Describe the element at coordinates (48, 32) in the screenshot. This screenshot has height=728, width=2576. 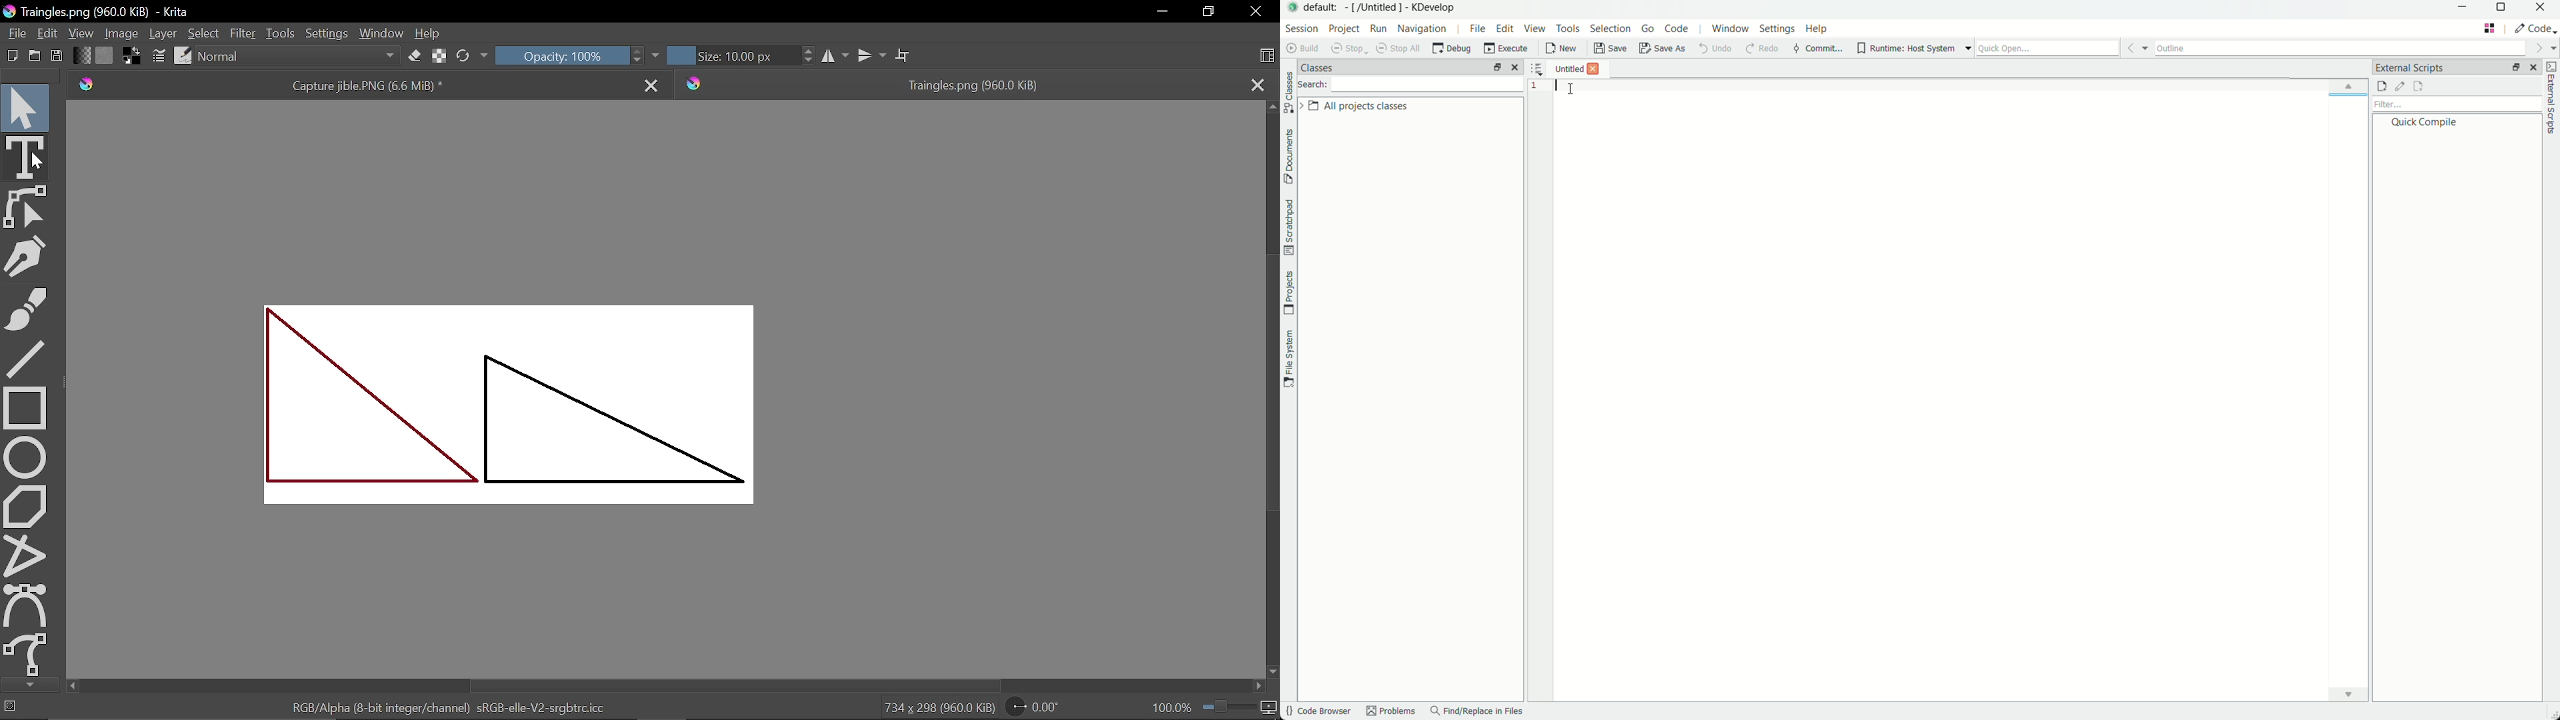
I see `Edit` at that location.